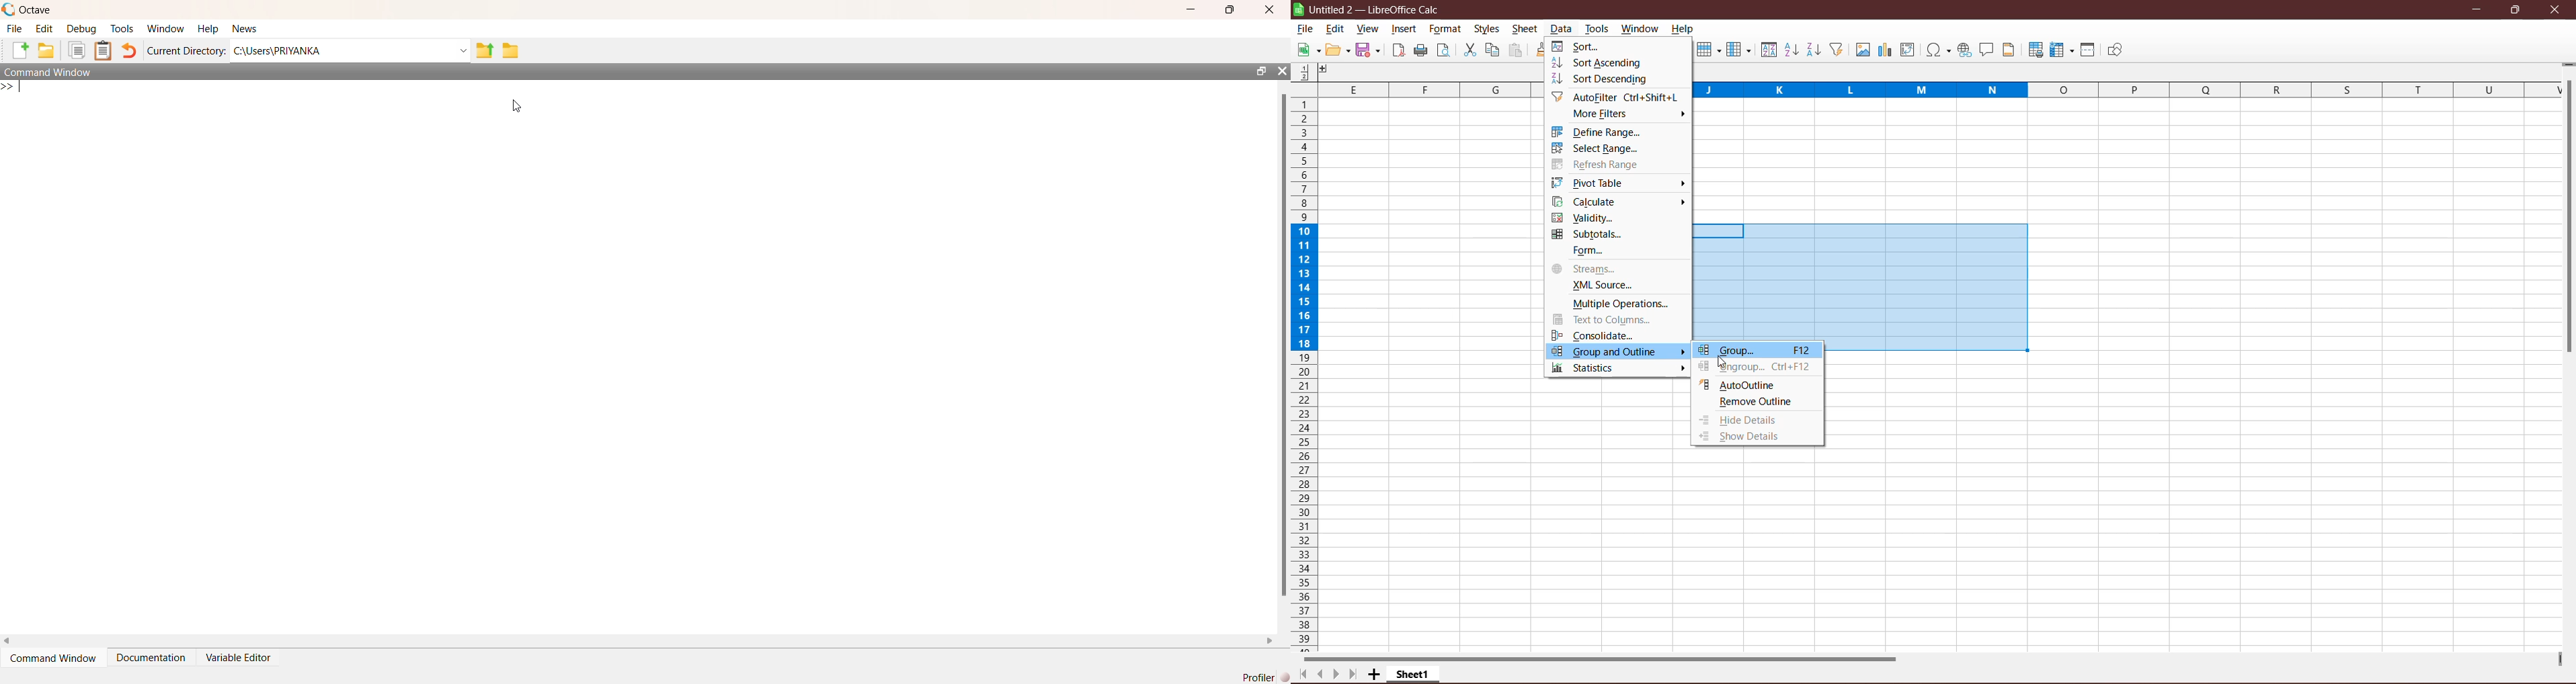 This screenshot has height=700, width=2576. Describe the element at coordinates (1307, 50) in the screenshot. I see `New` at that location.